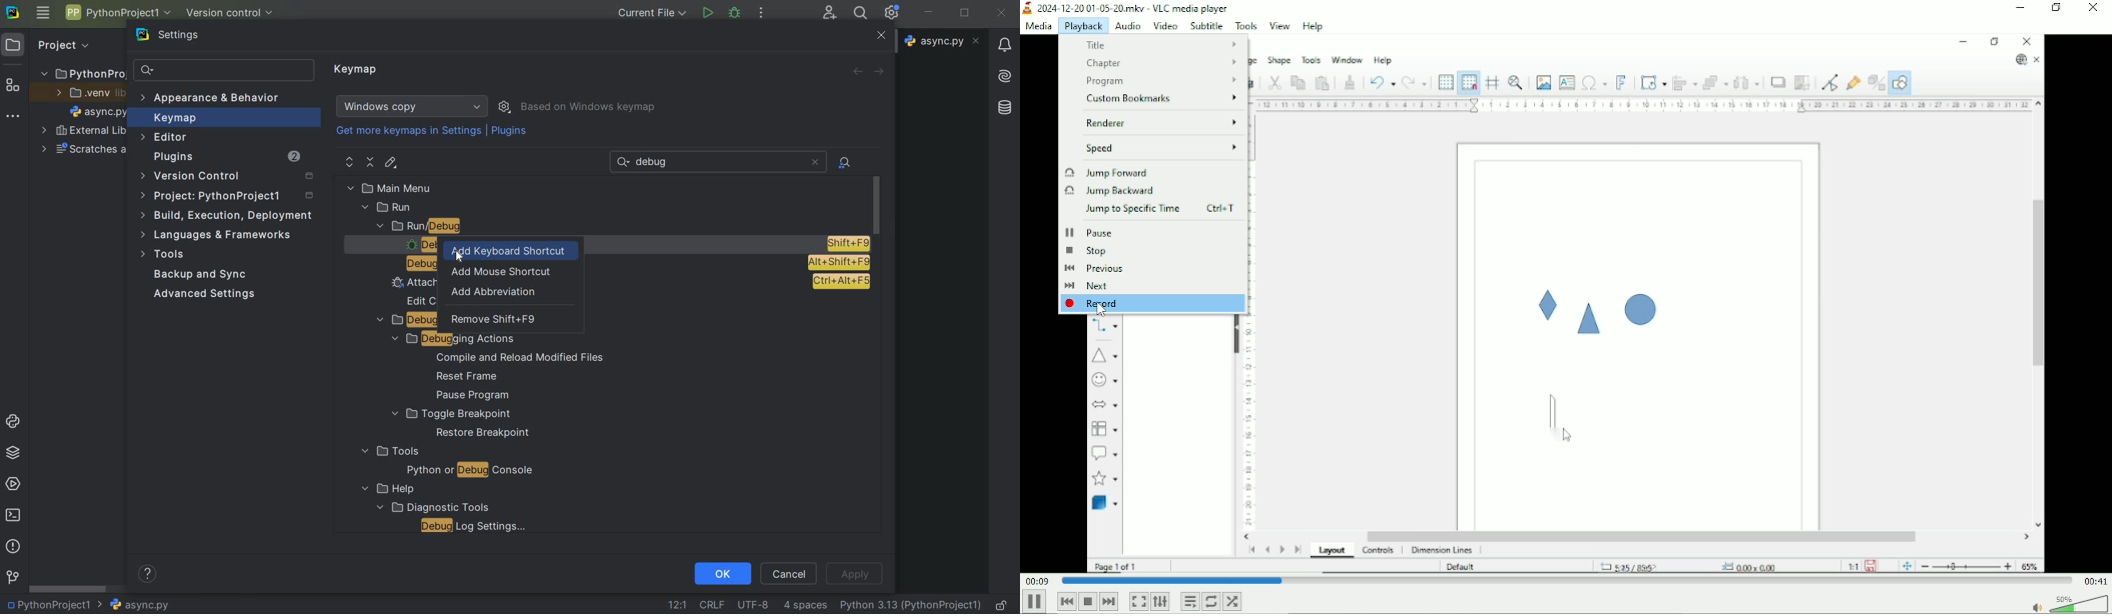 The width and height of the screenshot is (2128, 616). Describe the element at coordinates (1150, 251) in the screenshot. I see `Stop` at that location.